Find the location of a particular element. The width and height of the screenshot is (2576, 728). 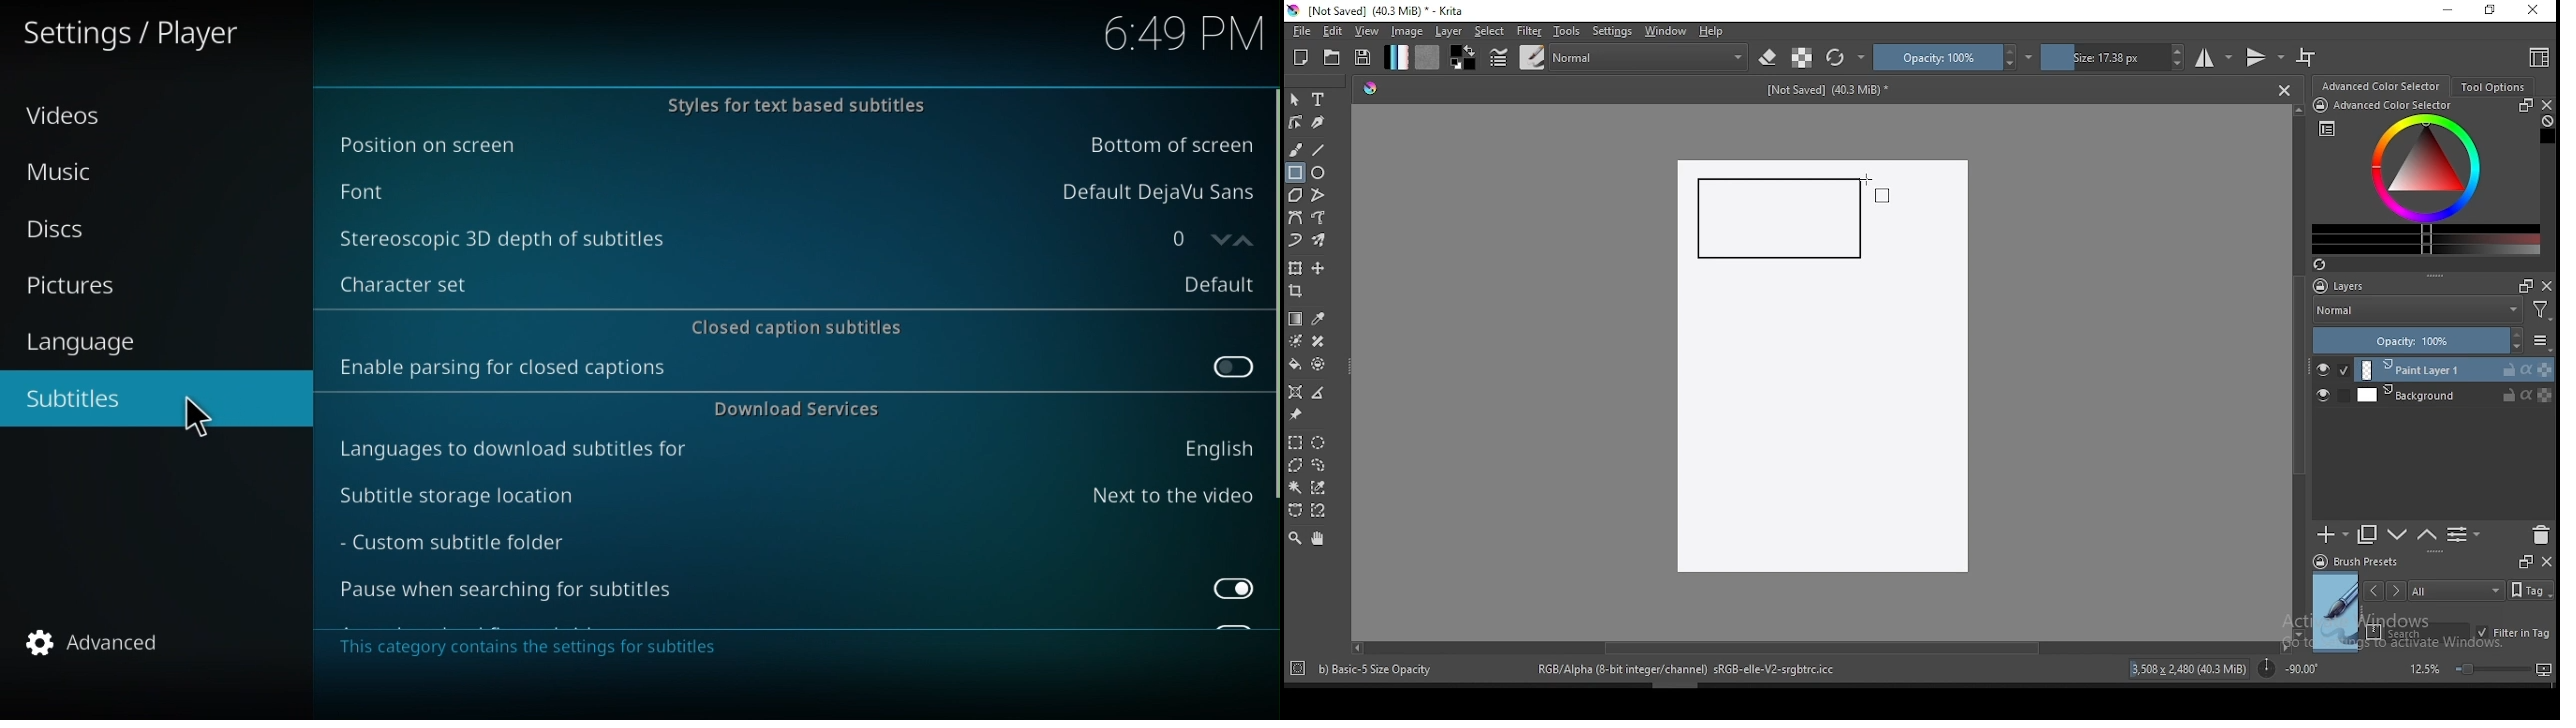

new is located at coordinates (1301, 57).